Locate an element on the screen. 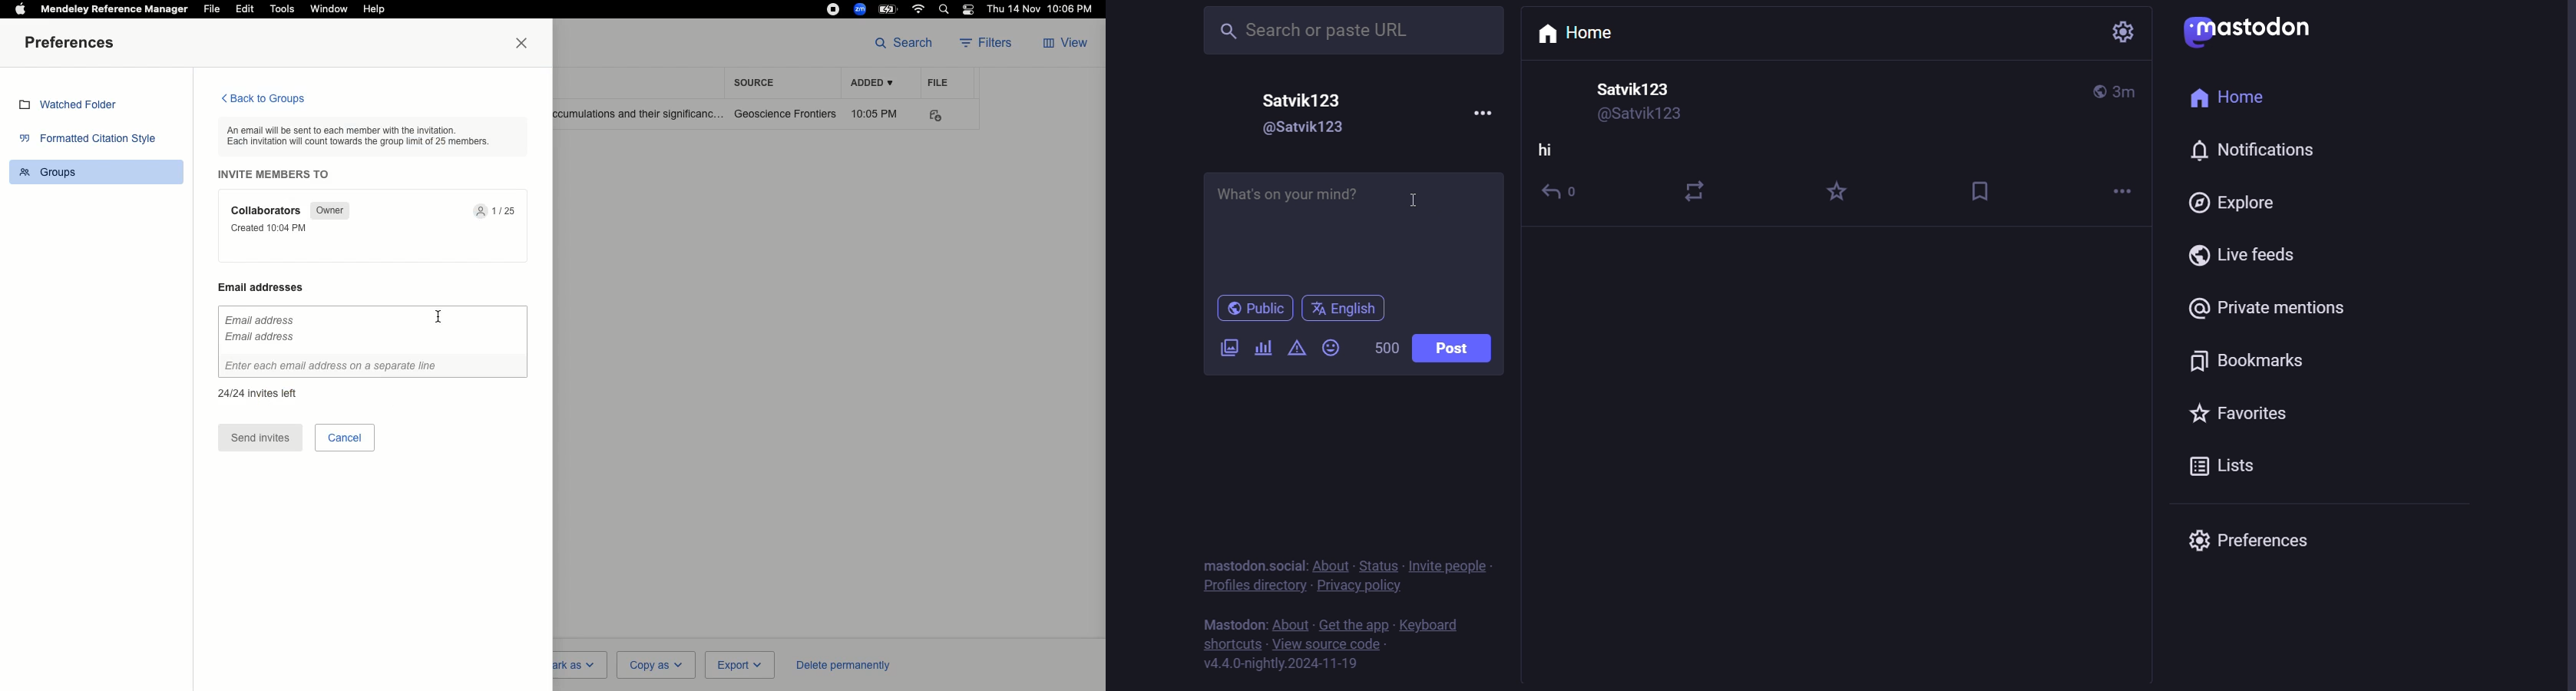  Charge is located at coordinates (890, 8).